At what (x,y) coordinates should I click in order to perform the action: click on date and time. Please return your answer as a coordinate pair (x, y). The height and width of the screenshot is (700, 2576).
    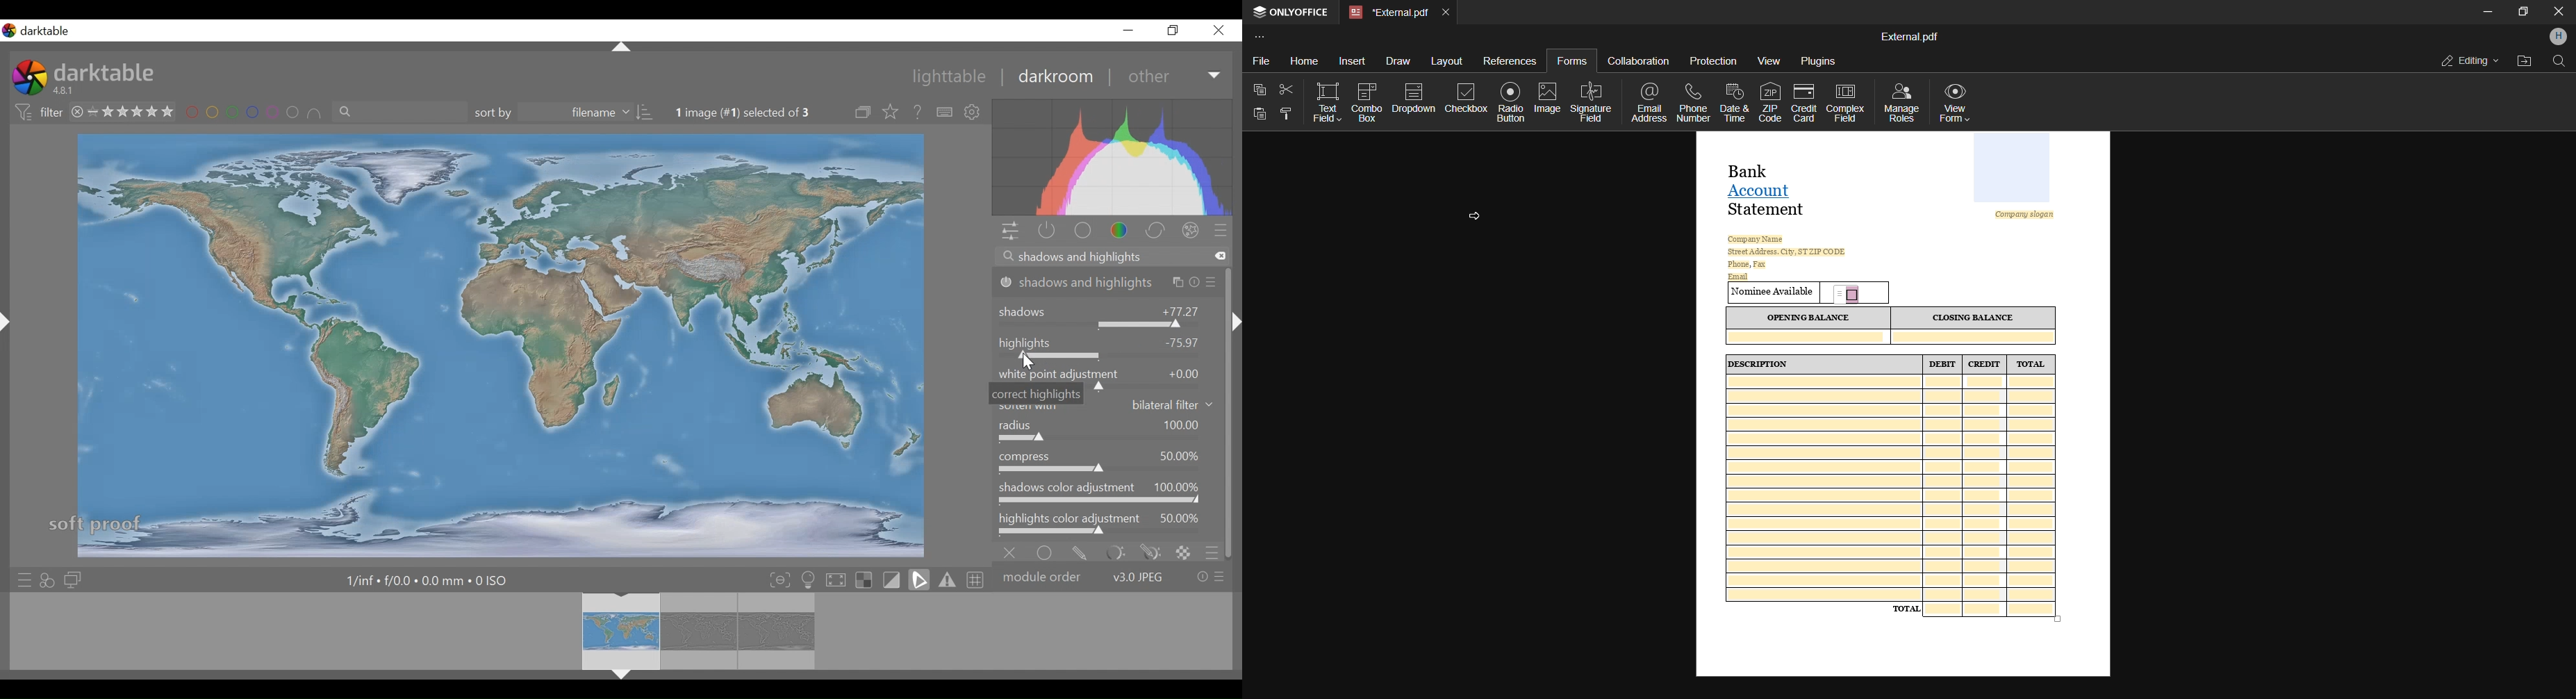
    Looking at the image, I should click on (1734, 104).